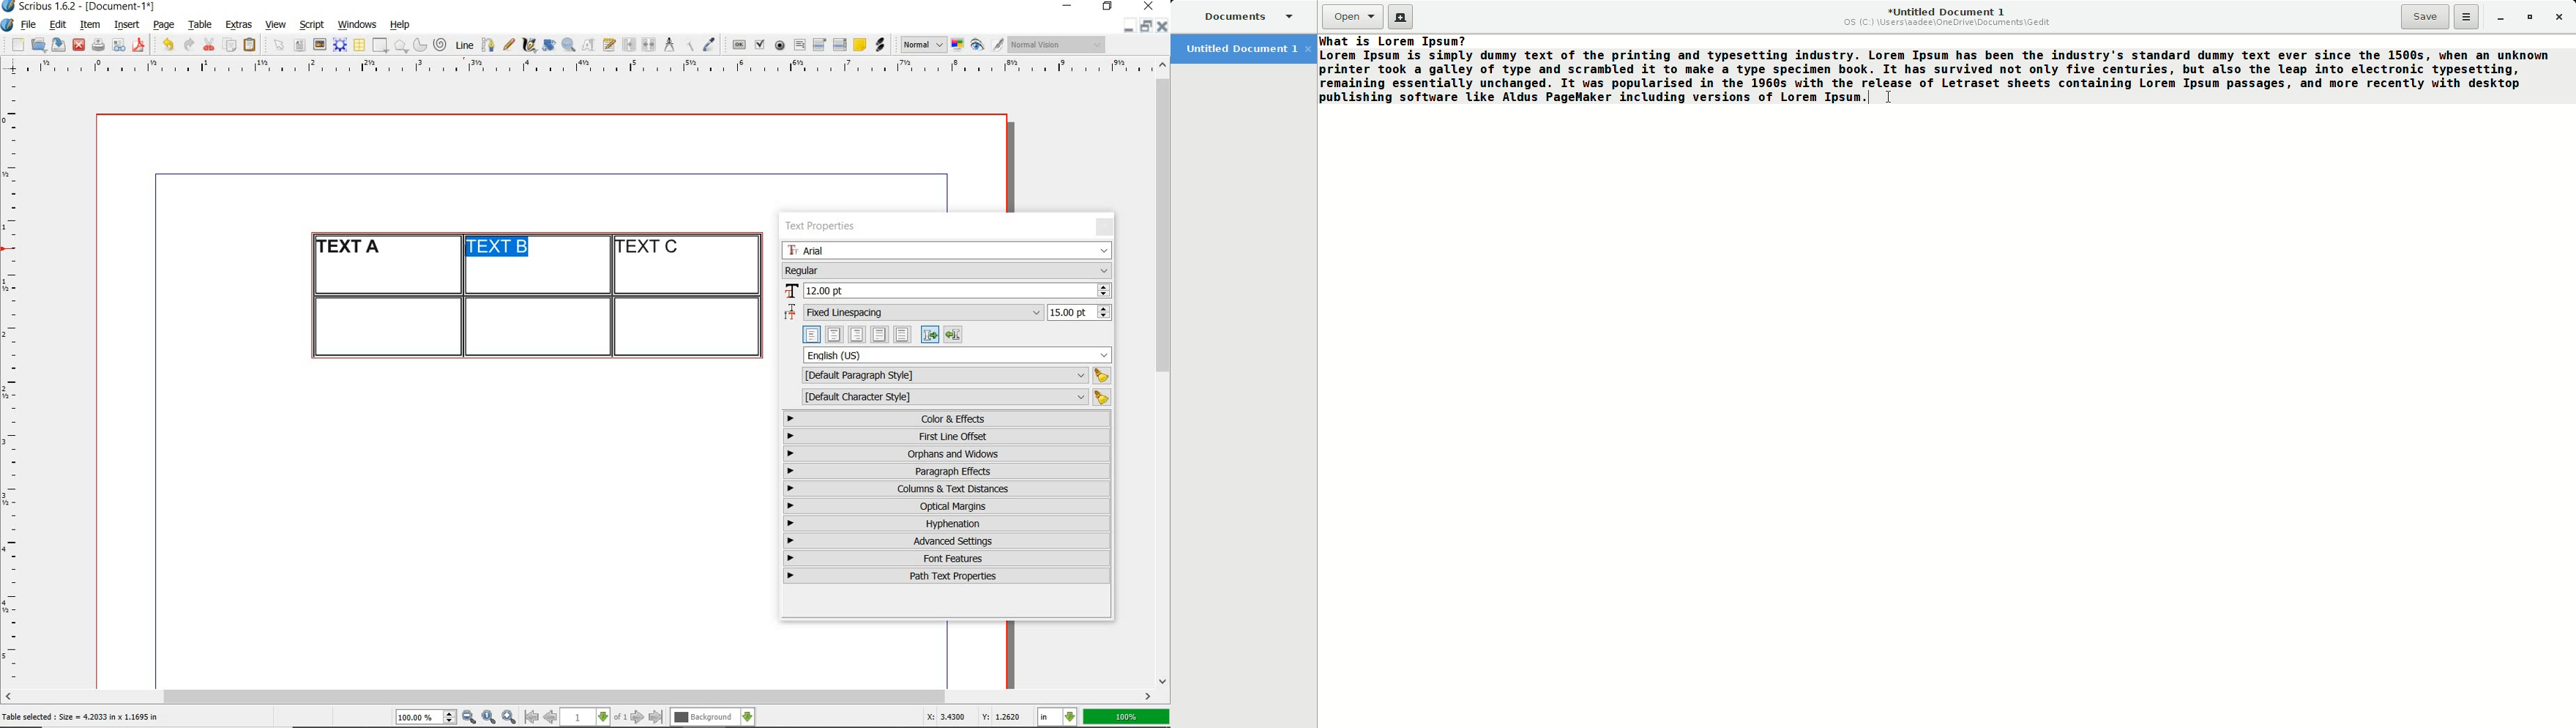 This screenshot has height=728, width=2576. Describe the element at coordinates (550, 718) in the screenshot. I see `go to previous page` at that location.